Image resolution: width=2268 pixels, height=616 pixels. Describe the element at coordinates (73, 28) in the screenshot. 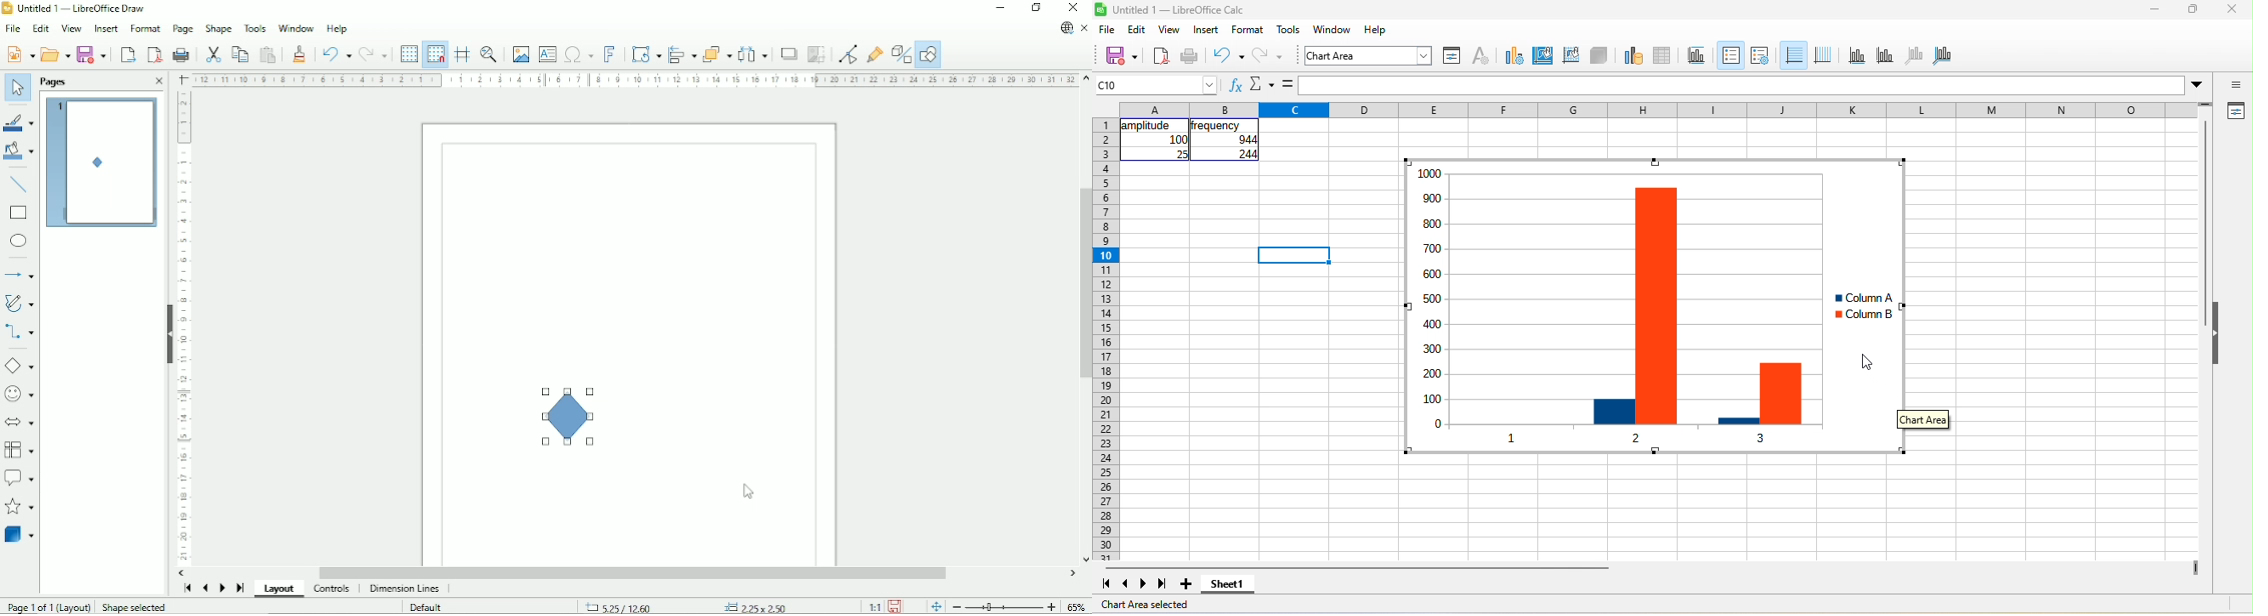

I see `View` at that location.